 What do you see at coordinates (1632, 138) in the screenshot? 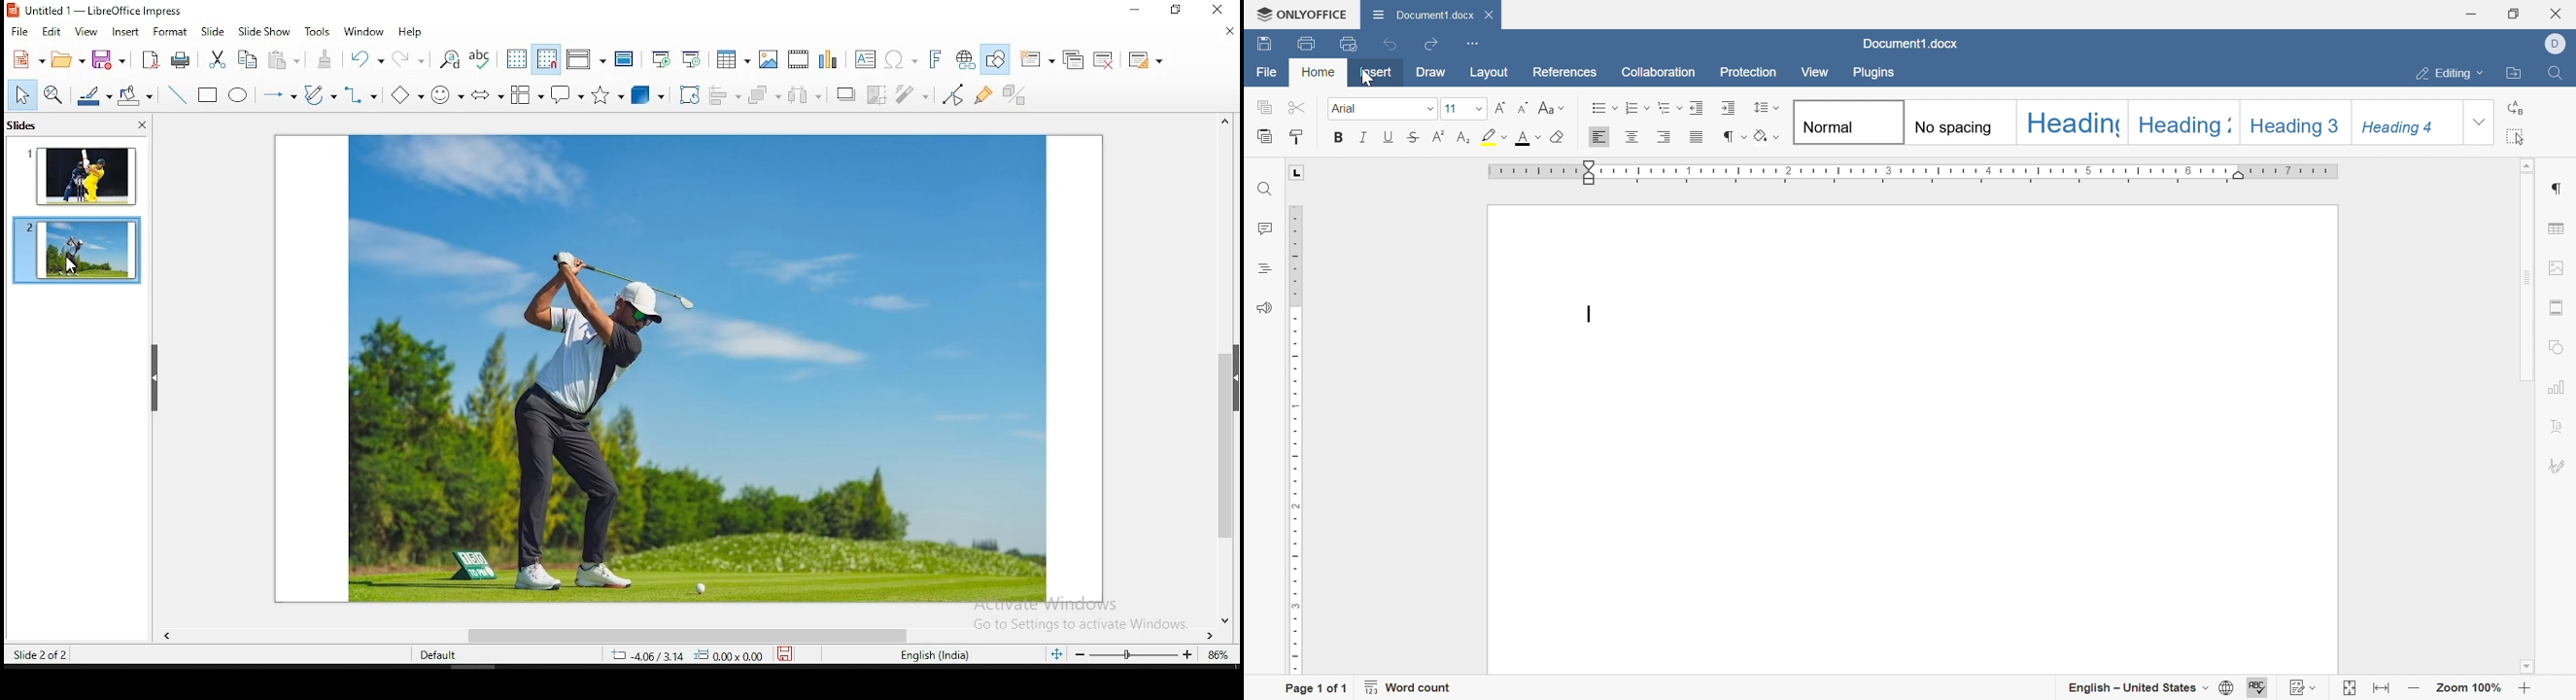
I see `Align Center` at bounding box center [1632, 138].